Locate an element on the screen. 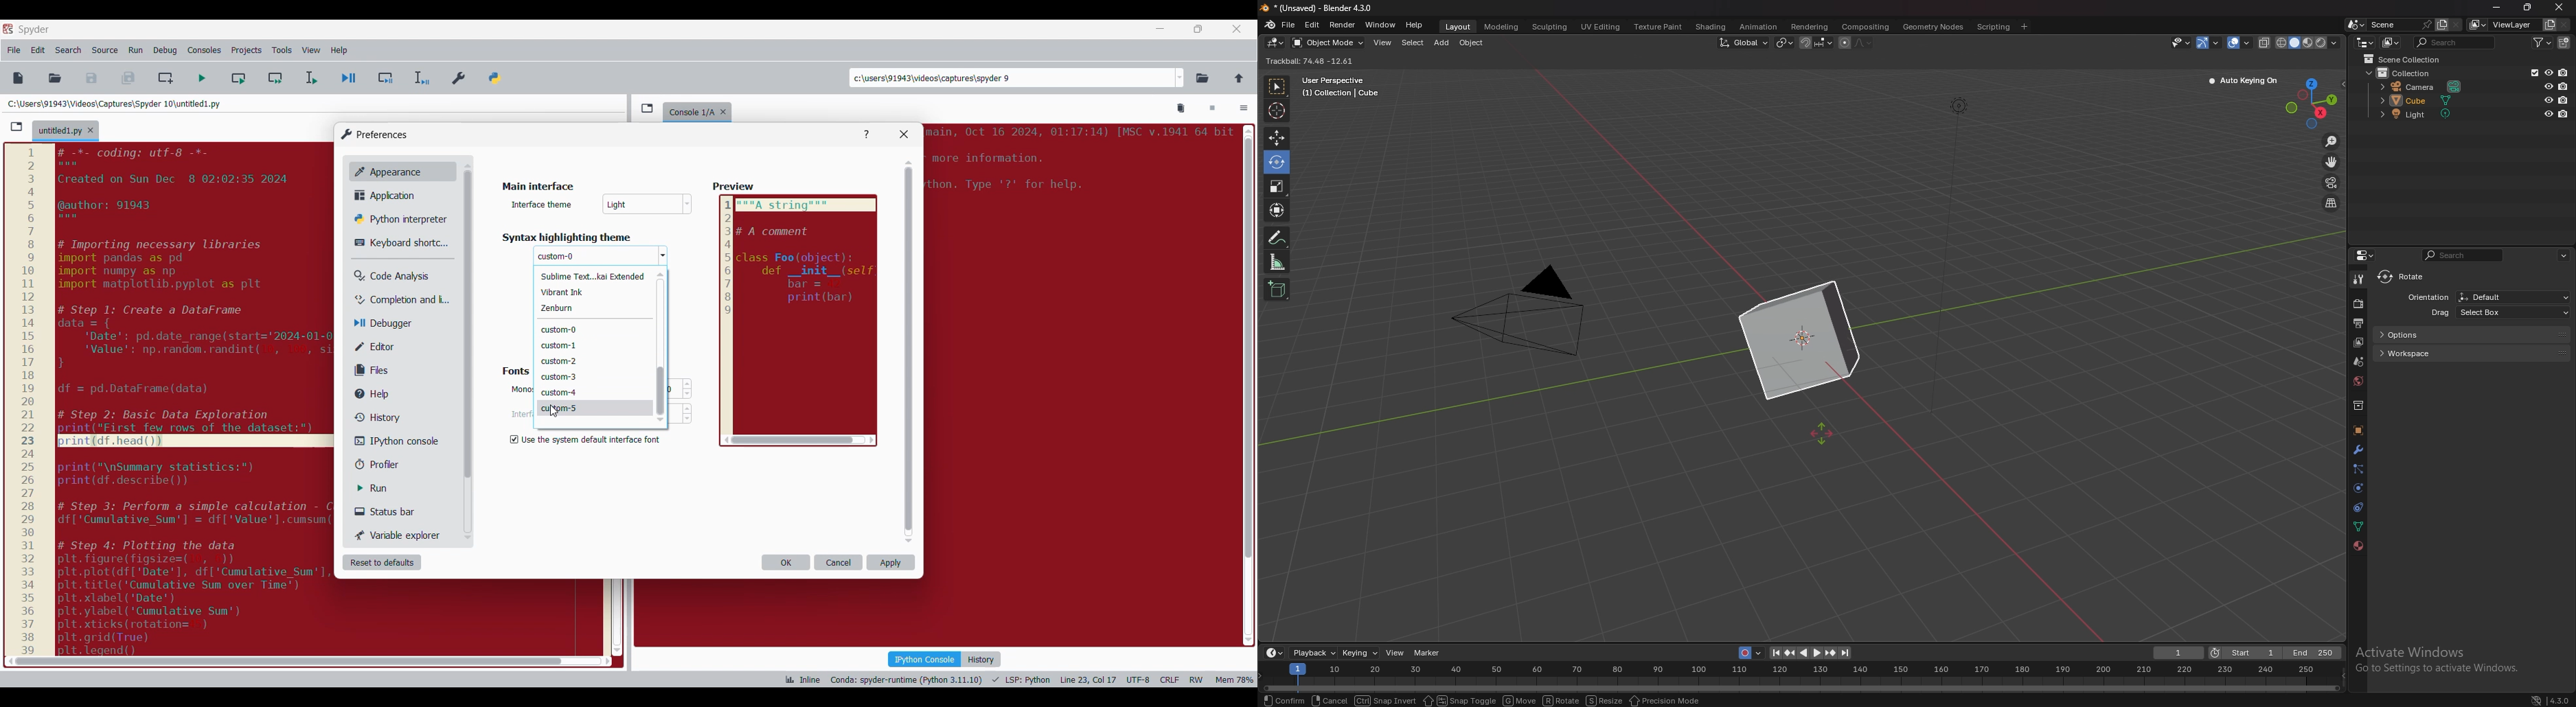 This screenshot has width=2576, height=728. Source menu is located at coordinates (104, 50).